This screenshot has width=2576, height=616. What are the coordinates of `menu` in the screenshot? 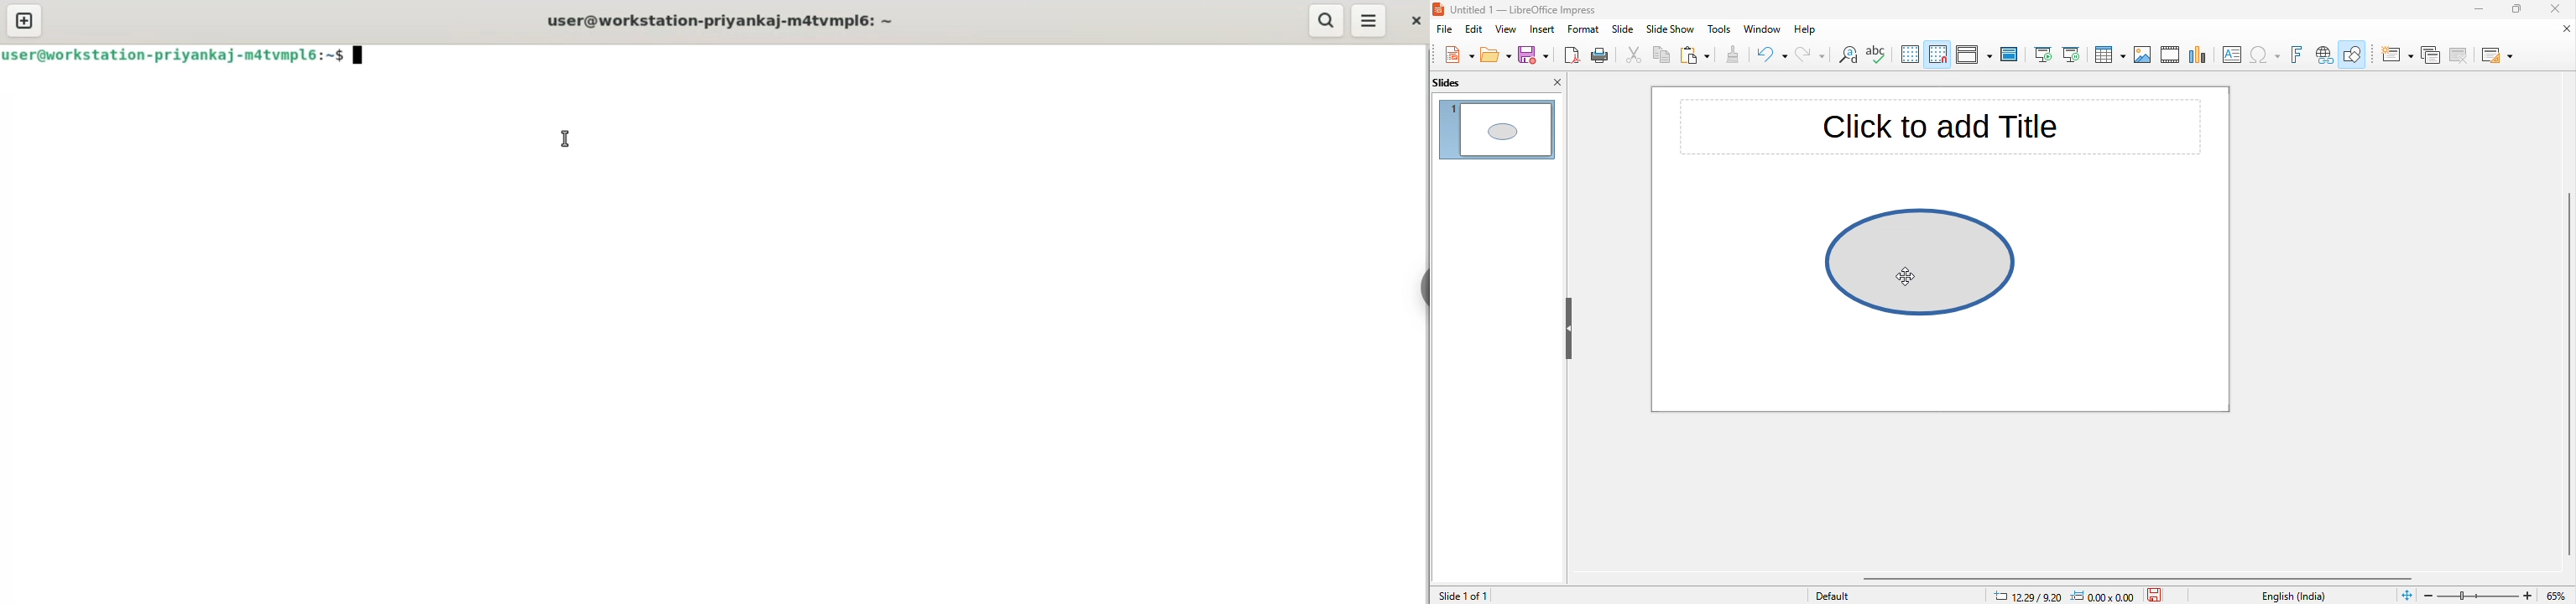 It's located at (1368, 20).